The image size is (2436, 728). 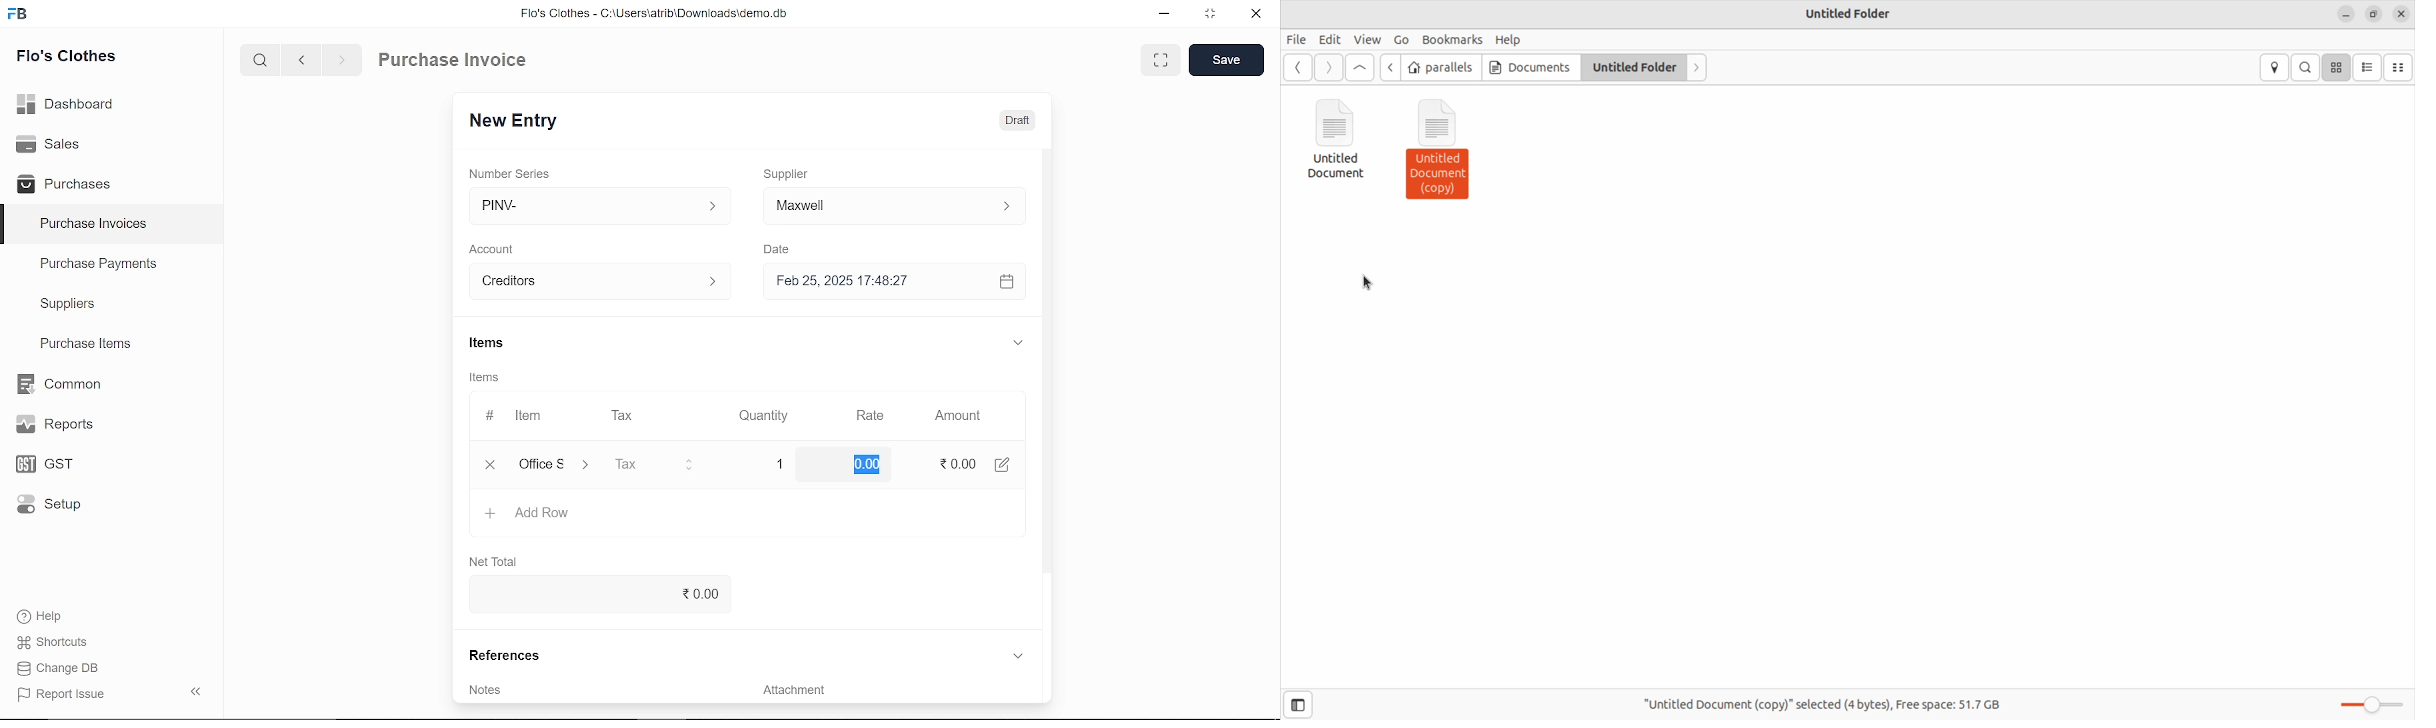 I want to click on ‘Attachment, so click(x=792, y=693).